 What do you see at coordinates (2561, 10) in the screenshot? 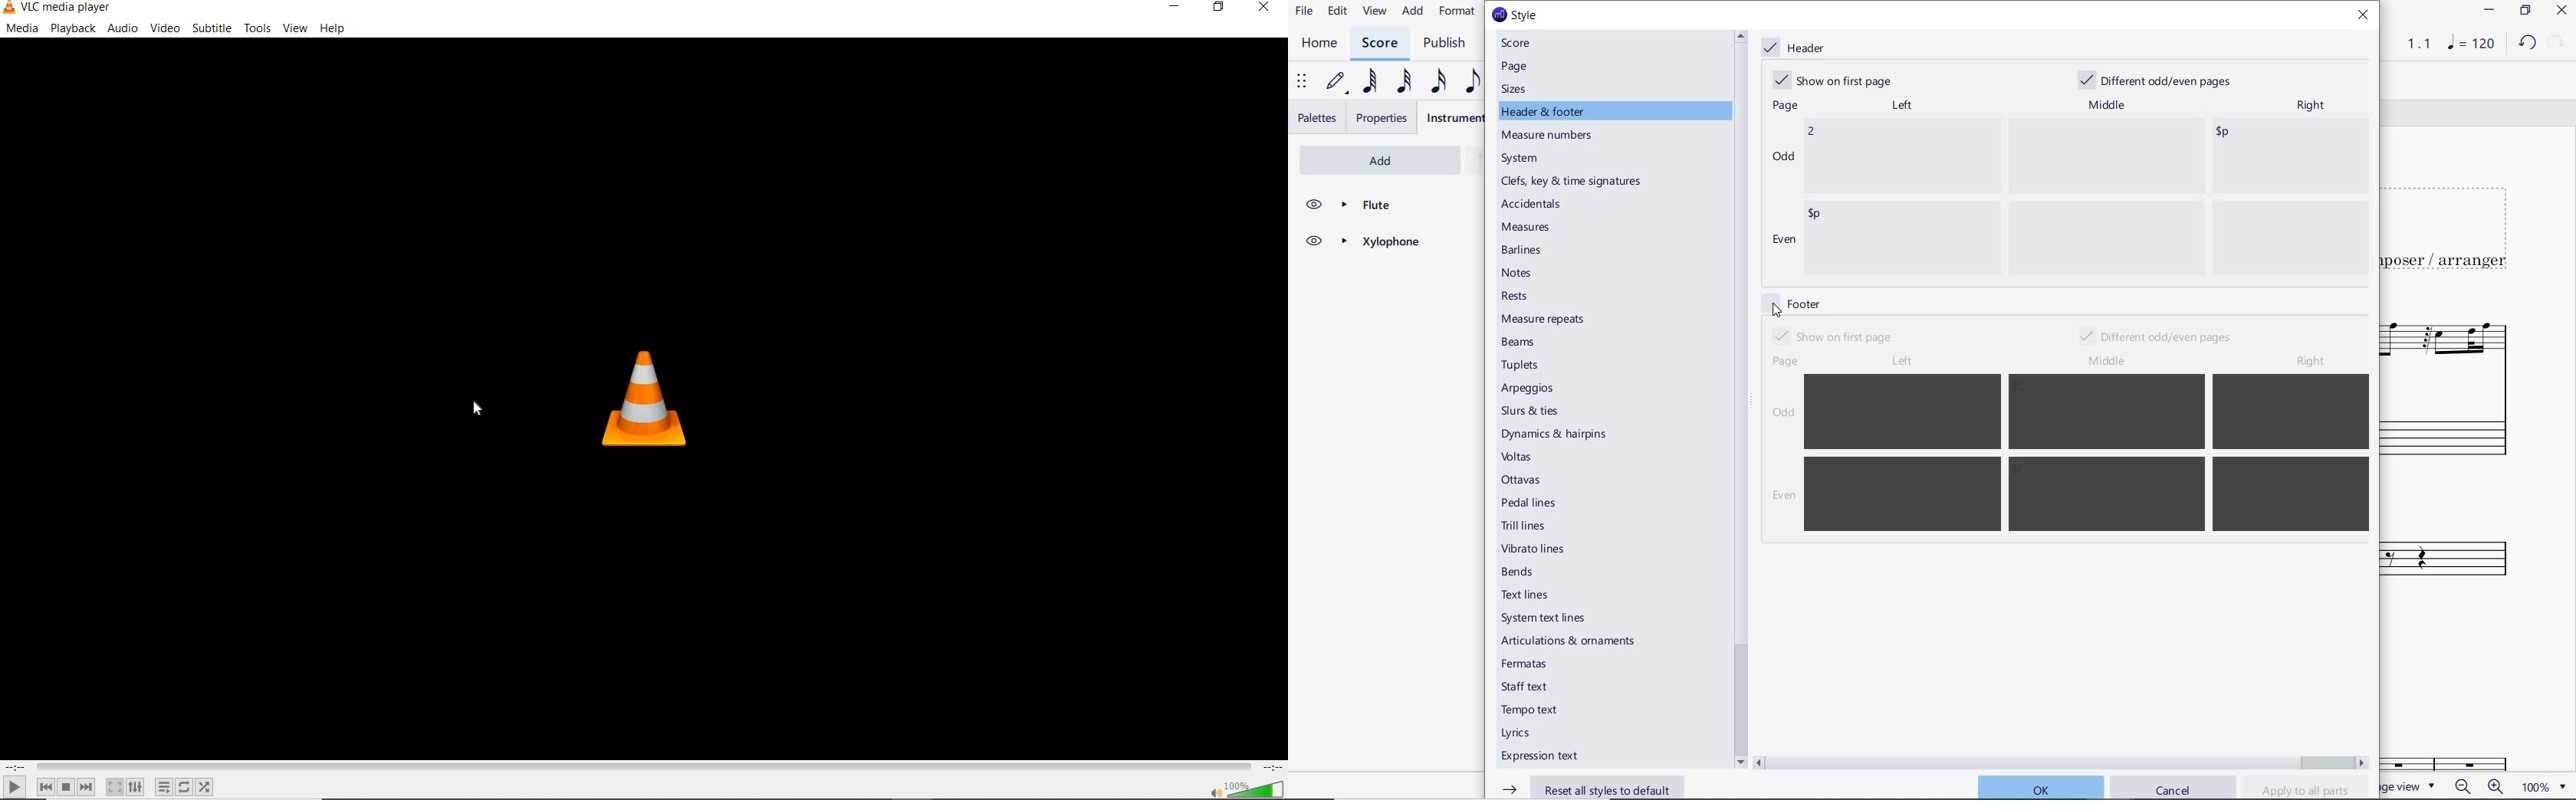
I see `CLOSE` at bounding box center [2561, 10].